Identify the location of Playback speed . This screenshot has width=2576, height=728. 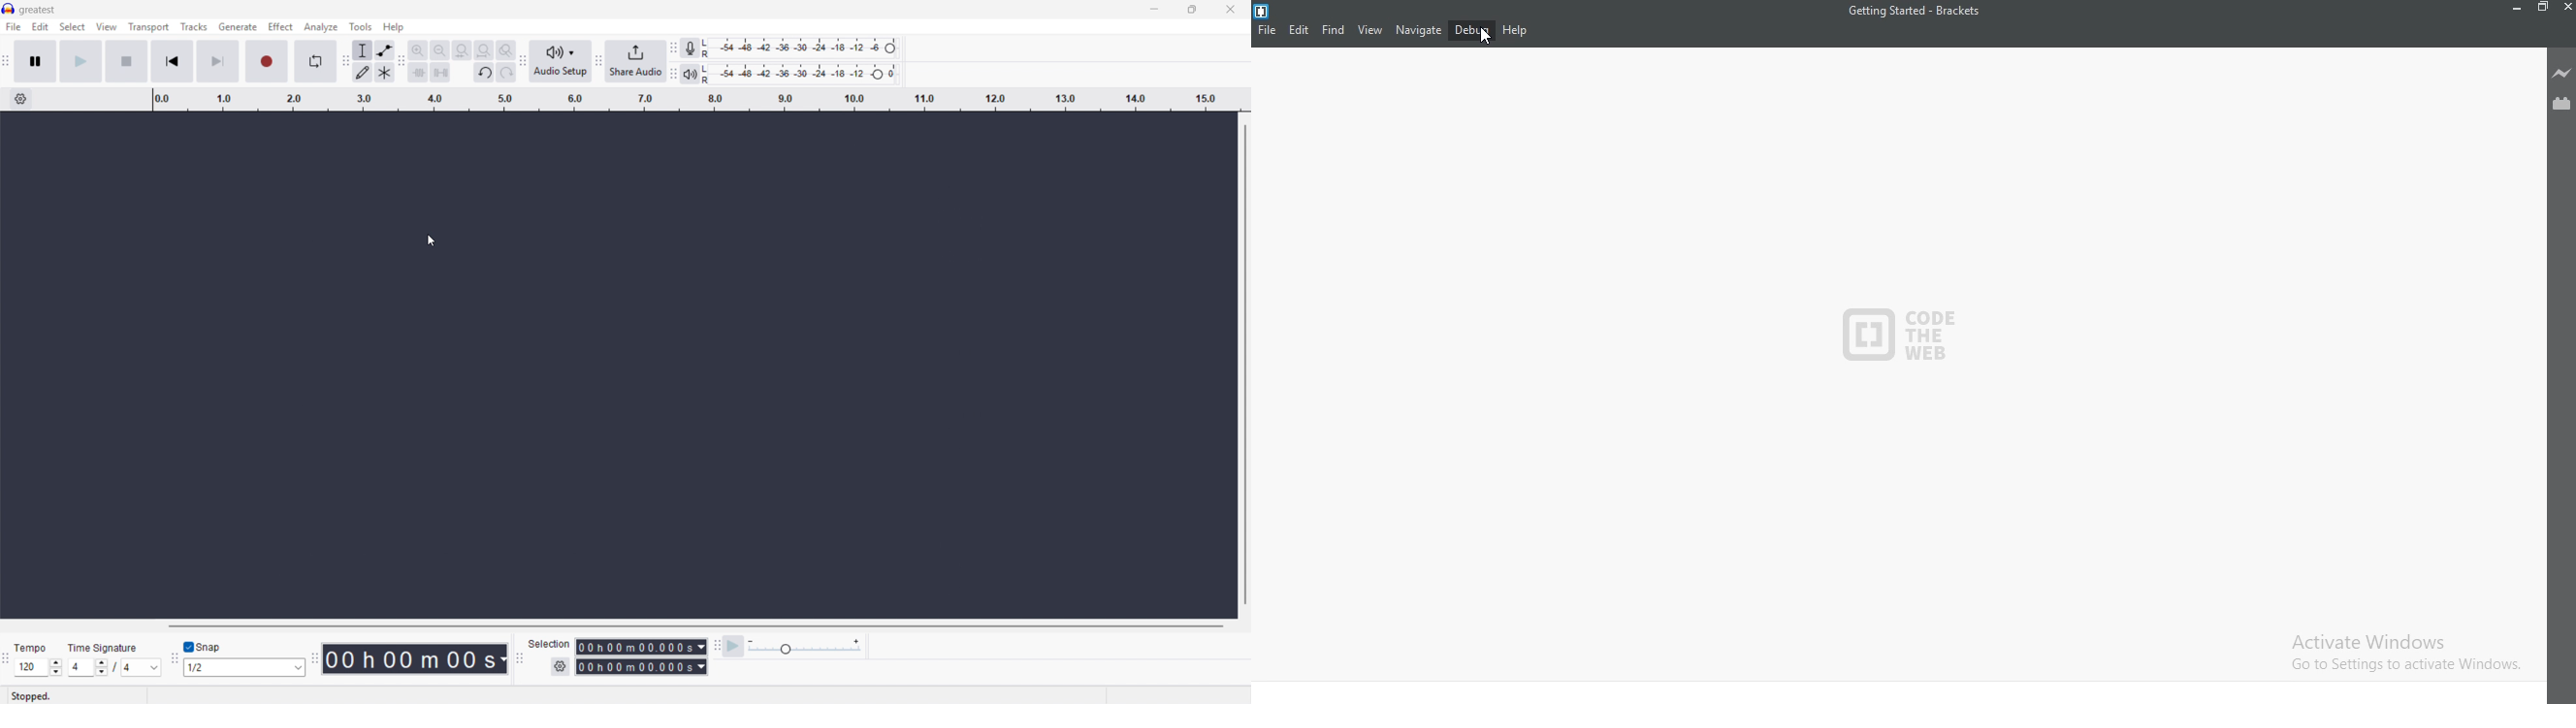
(806, 647).